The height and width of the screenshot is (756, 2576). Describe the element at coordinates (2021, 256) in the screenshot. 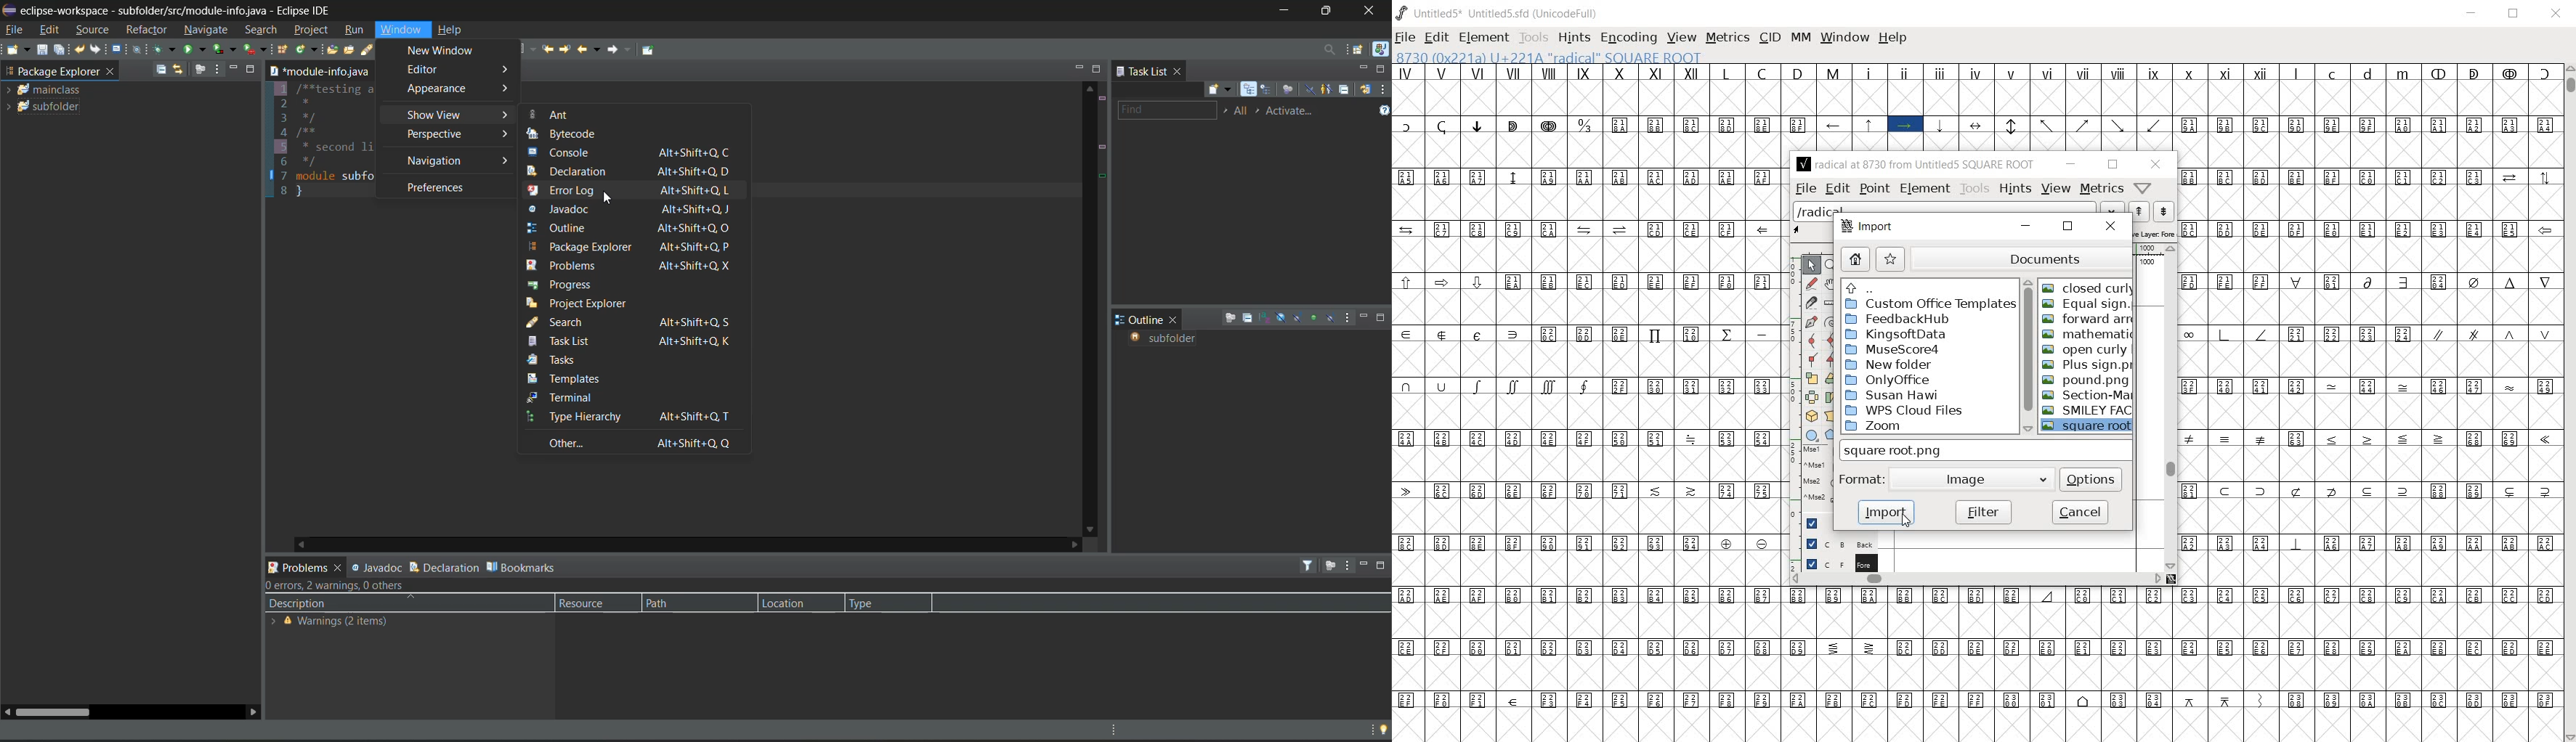

I see `documents` at that location.